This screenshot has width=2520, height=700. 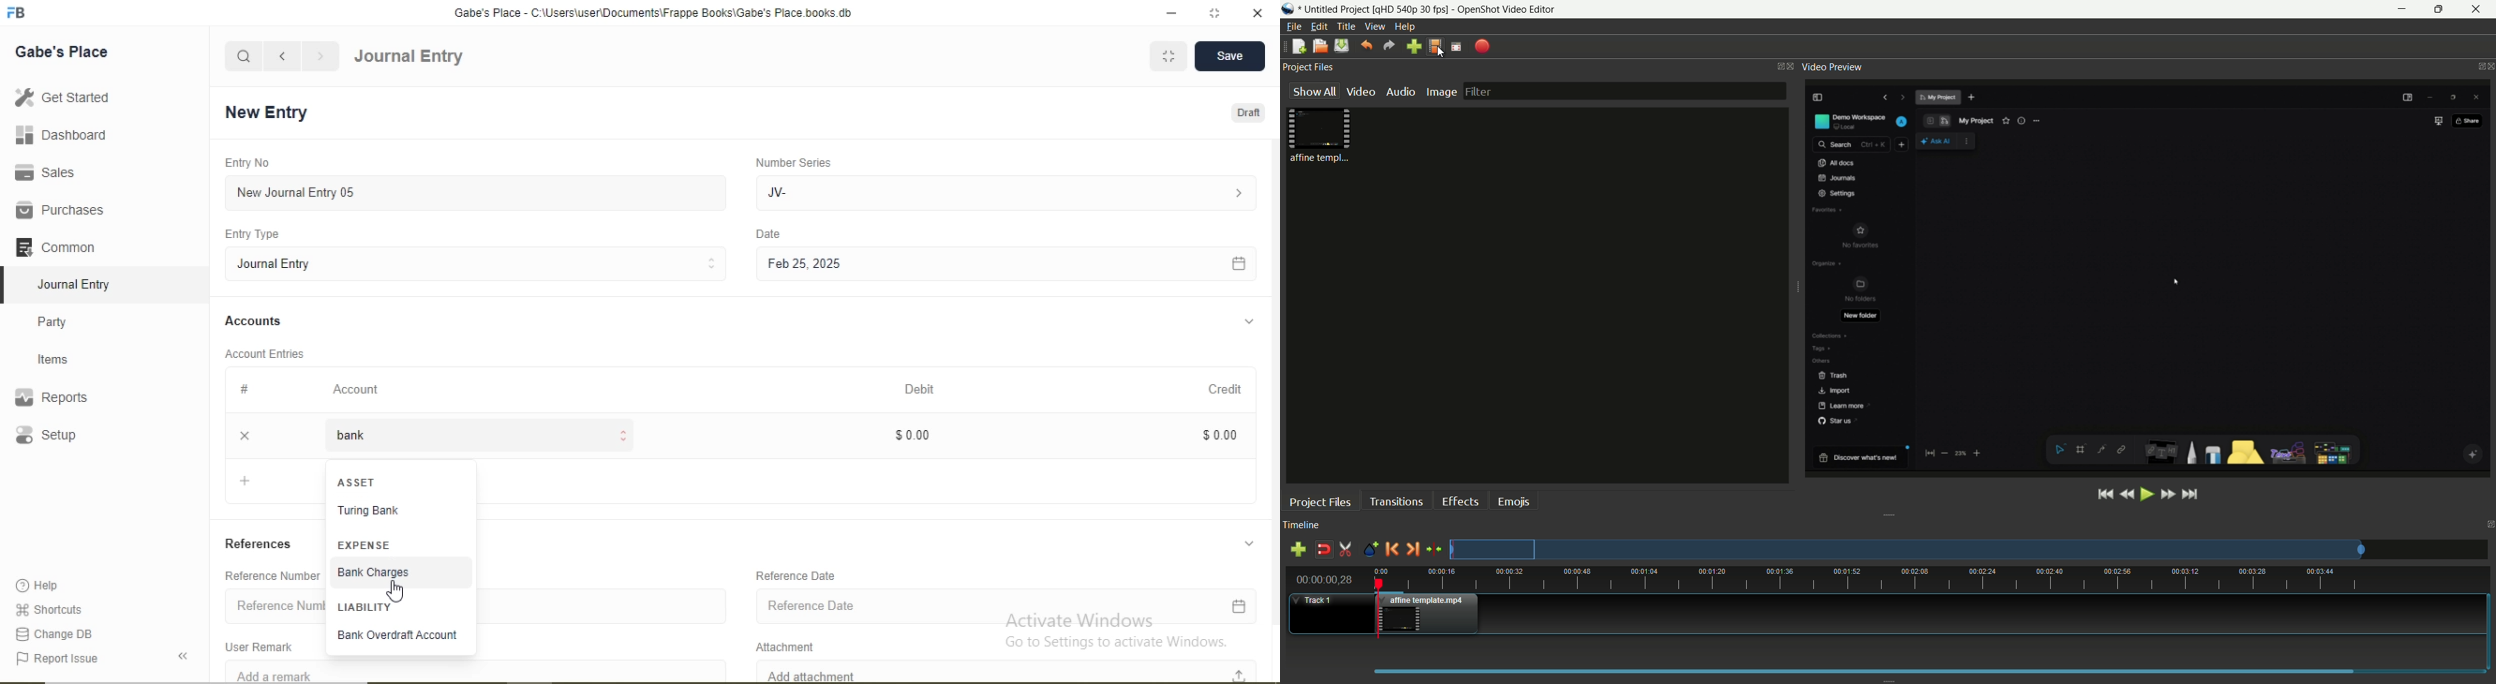 What do you see at coordinates (1456, 46) in the screenshot?
I see `full screen` at bounding box center [1456, 46].